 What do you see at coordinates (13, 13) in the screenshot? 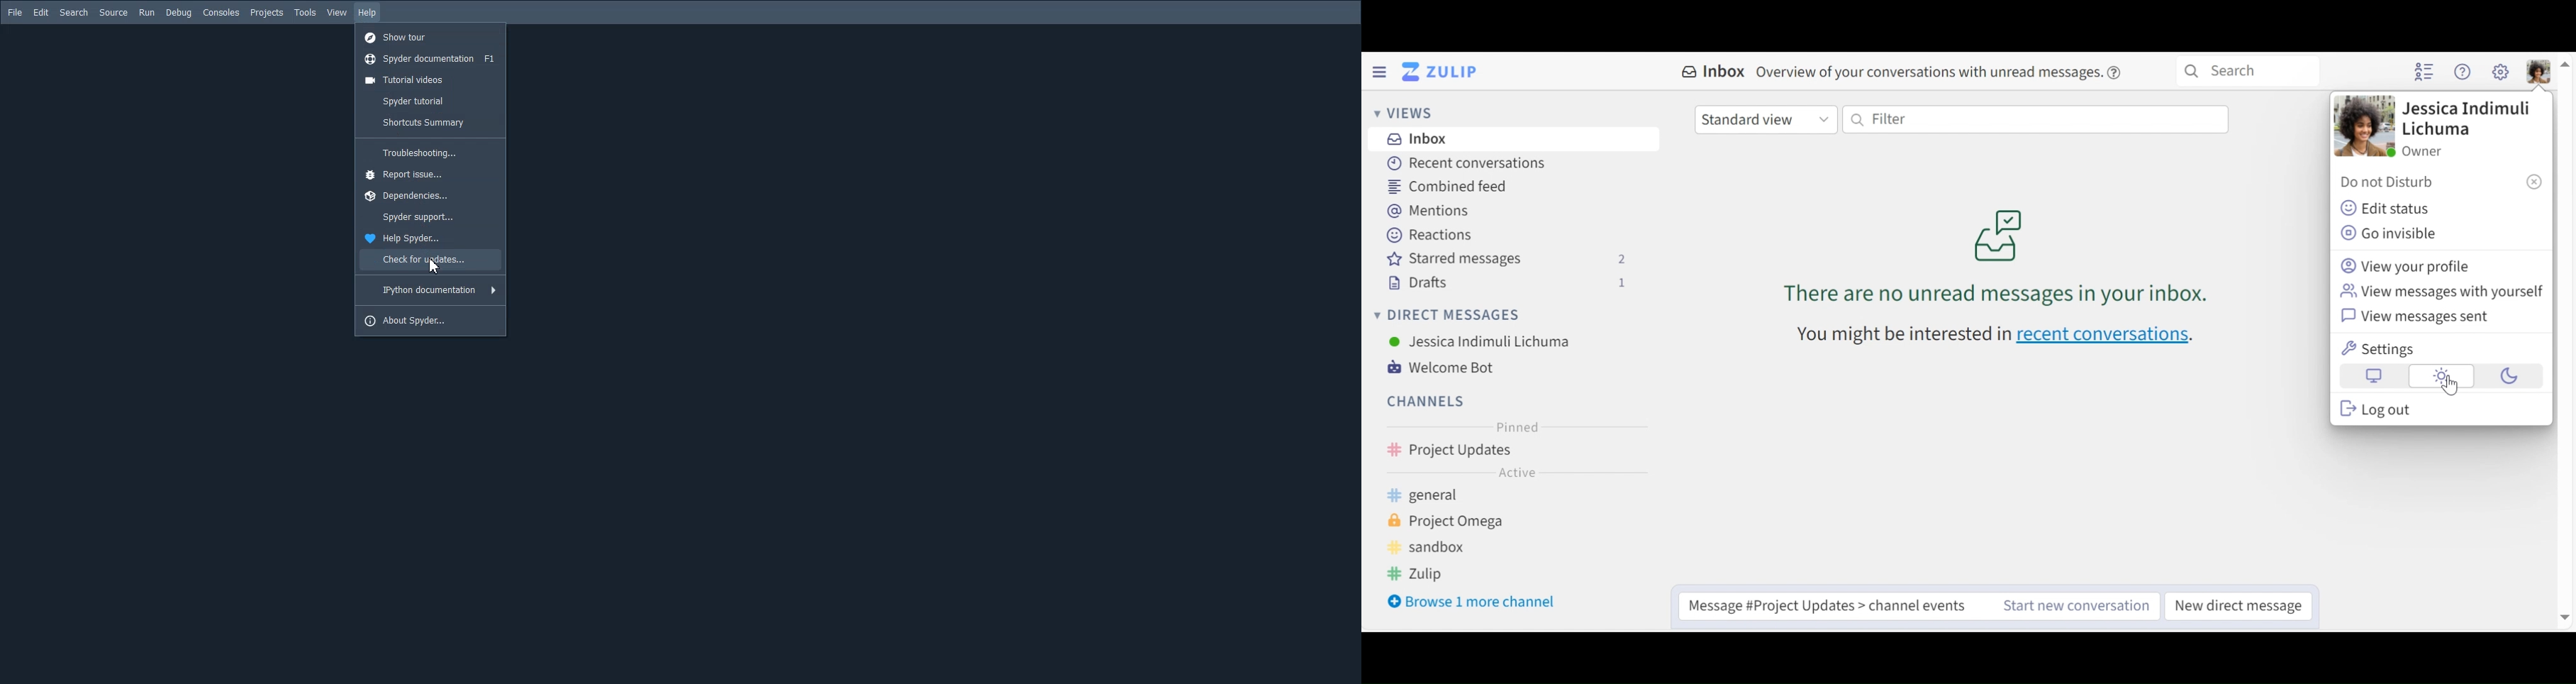
I see `File` at bounding box center [13, 13].